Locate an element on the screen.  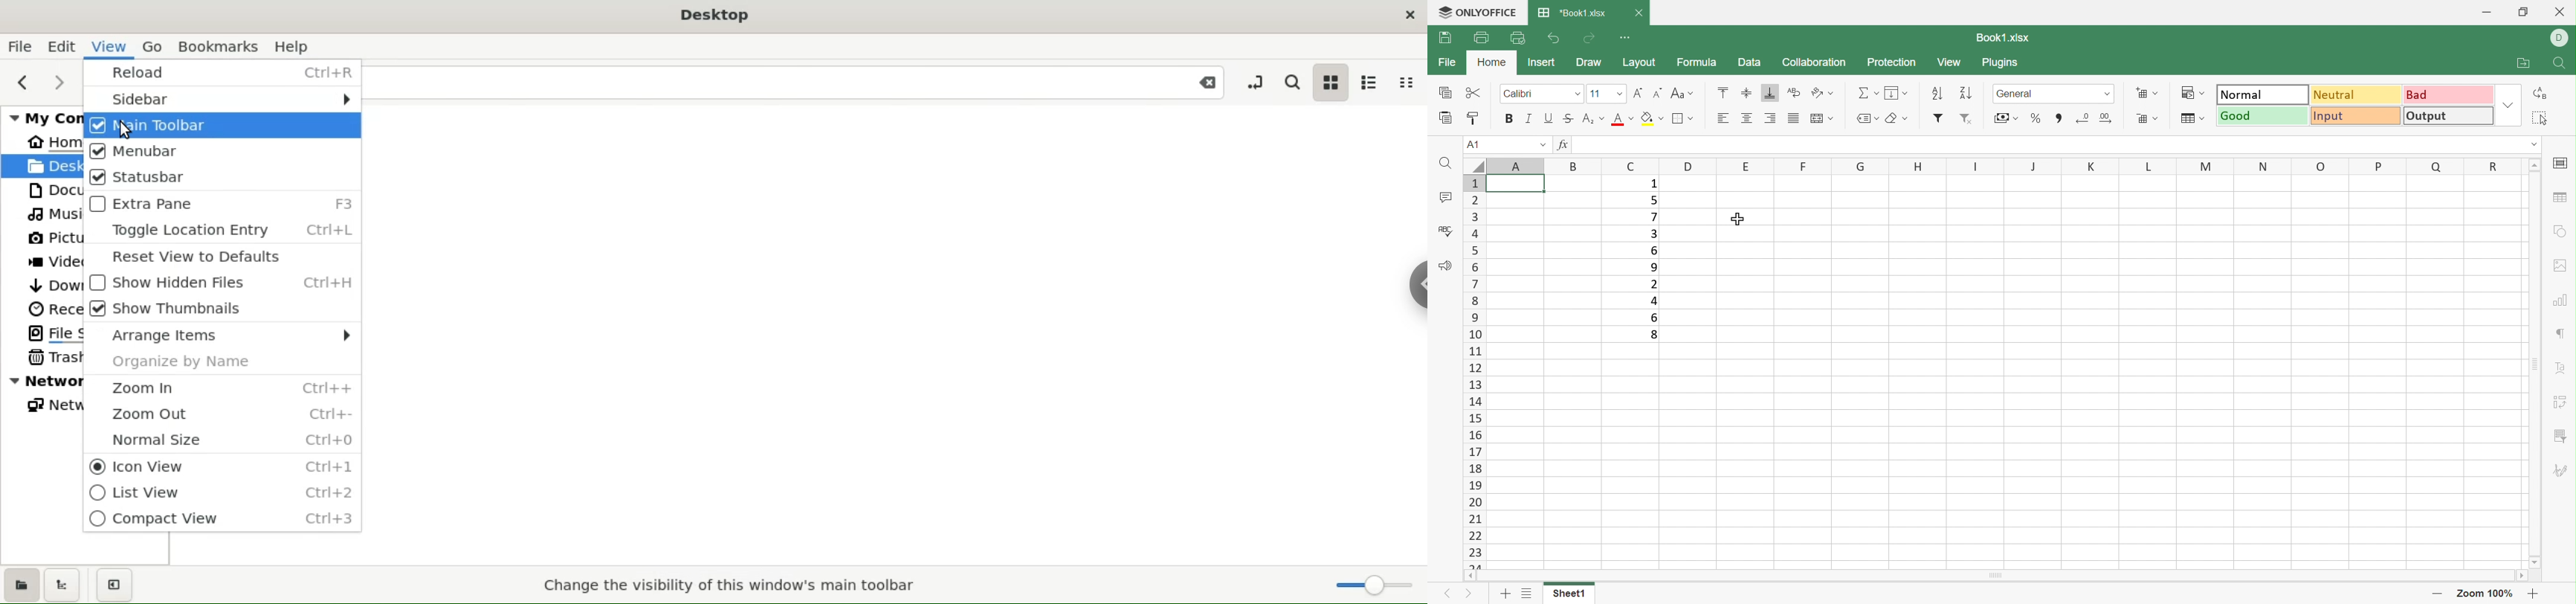
bookmarks is located at coordinates (221, 45).